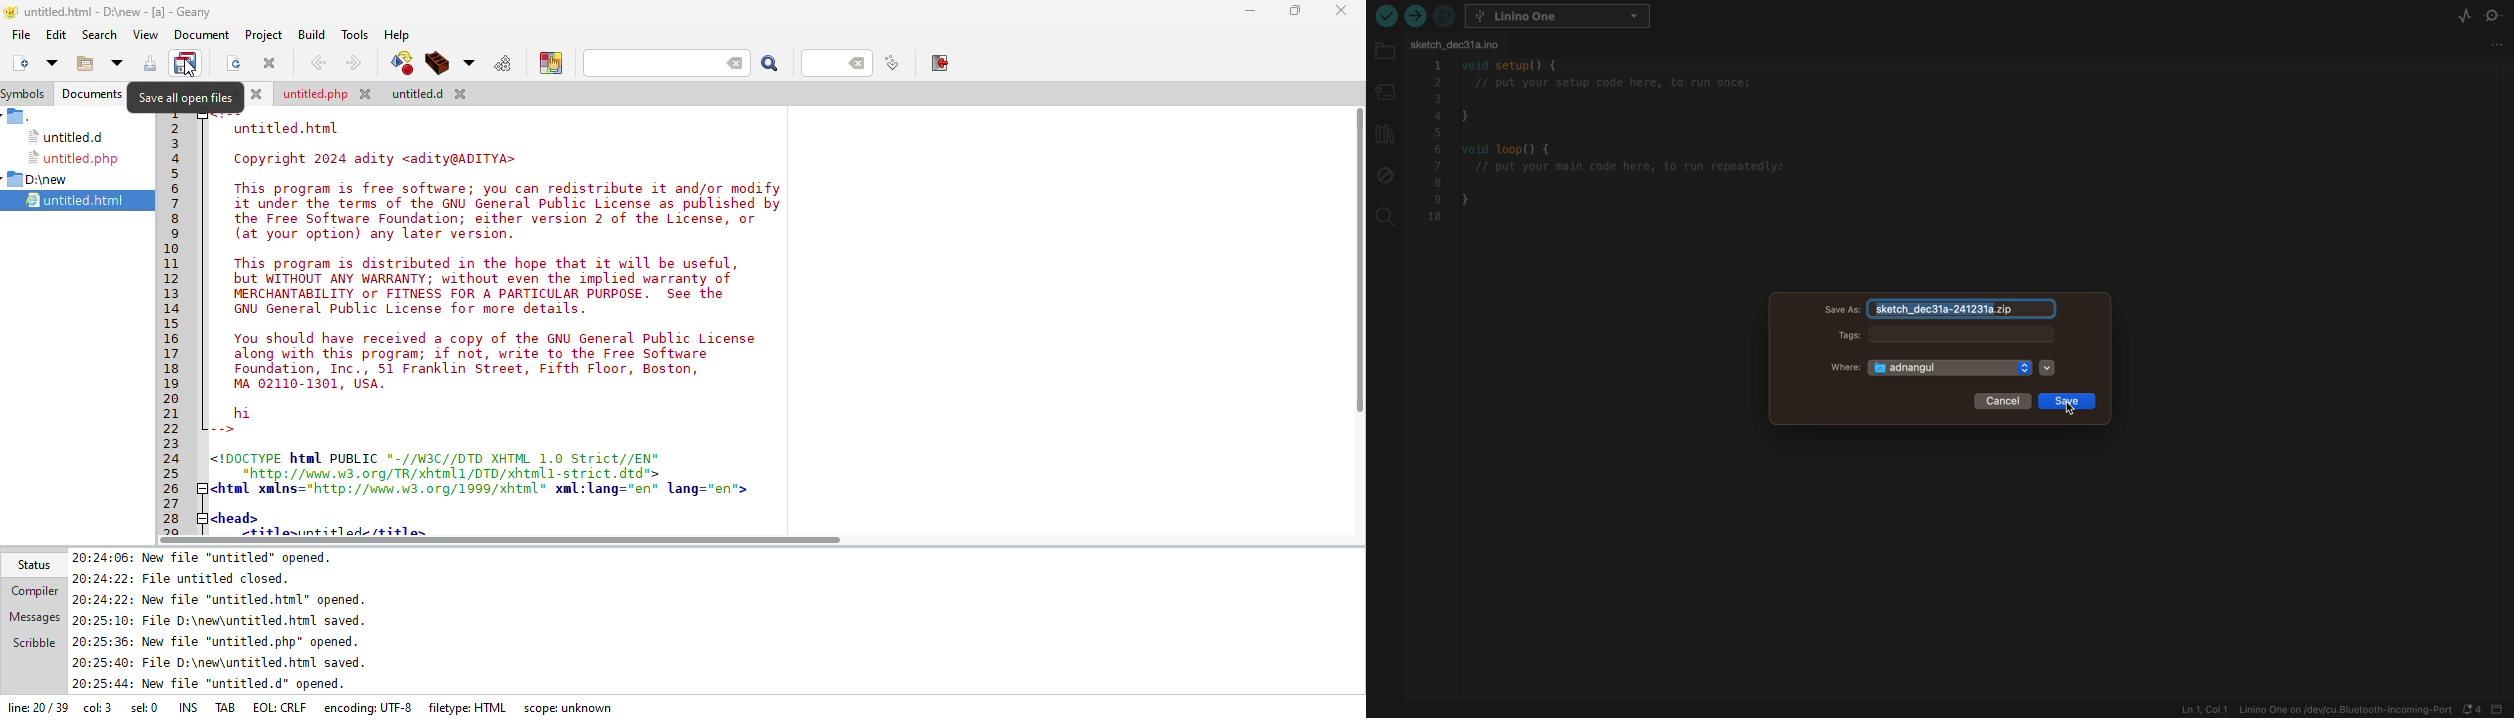  I want to click on build, so click(311, 34).